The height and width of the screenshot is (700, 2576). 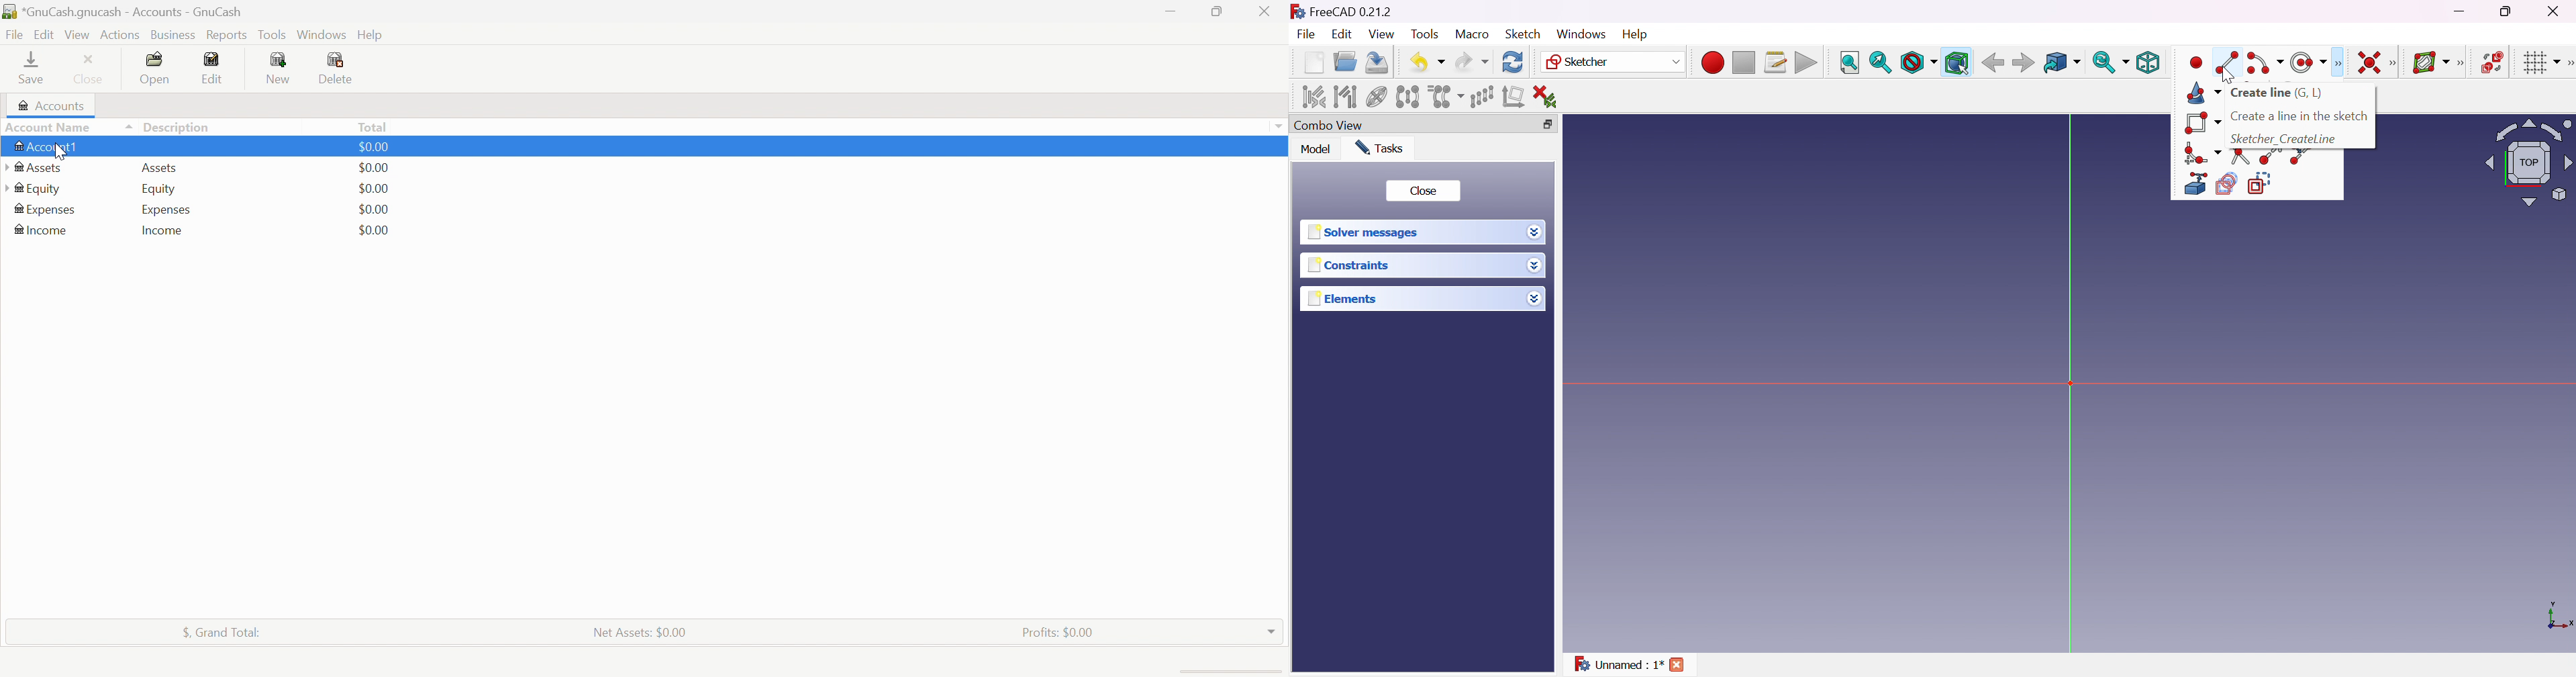 I want to click on Draw style, so click(x=1919, y=62).